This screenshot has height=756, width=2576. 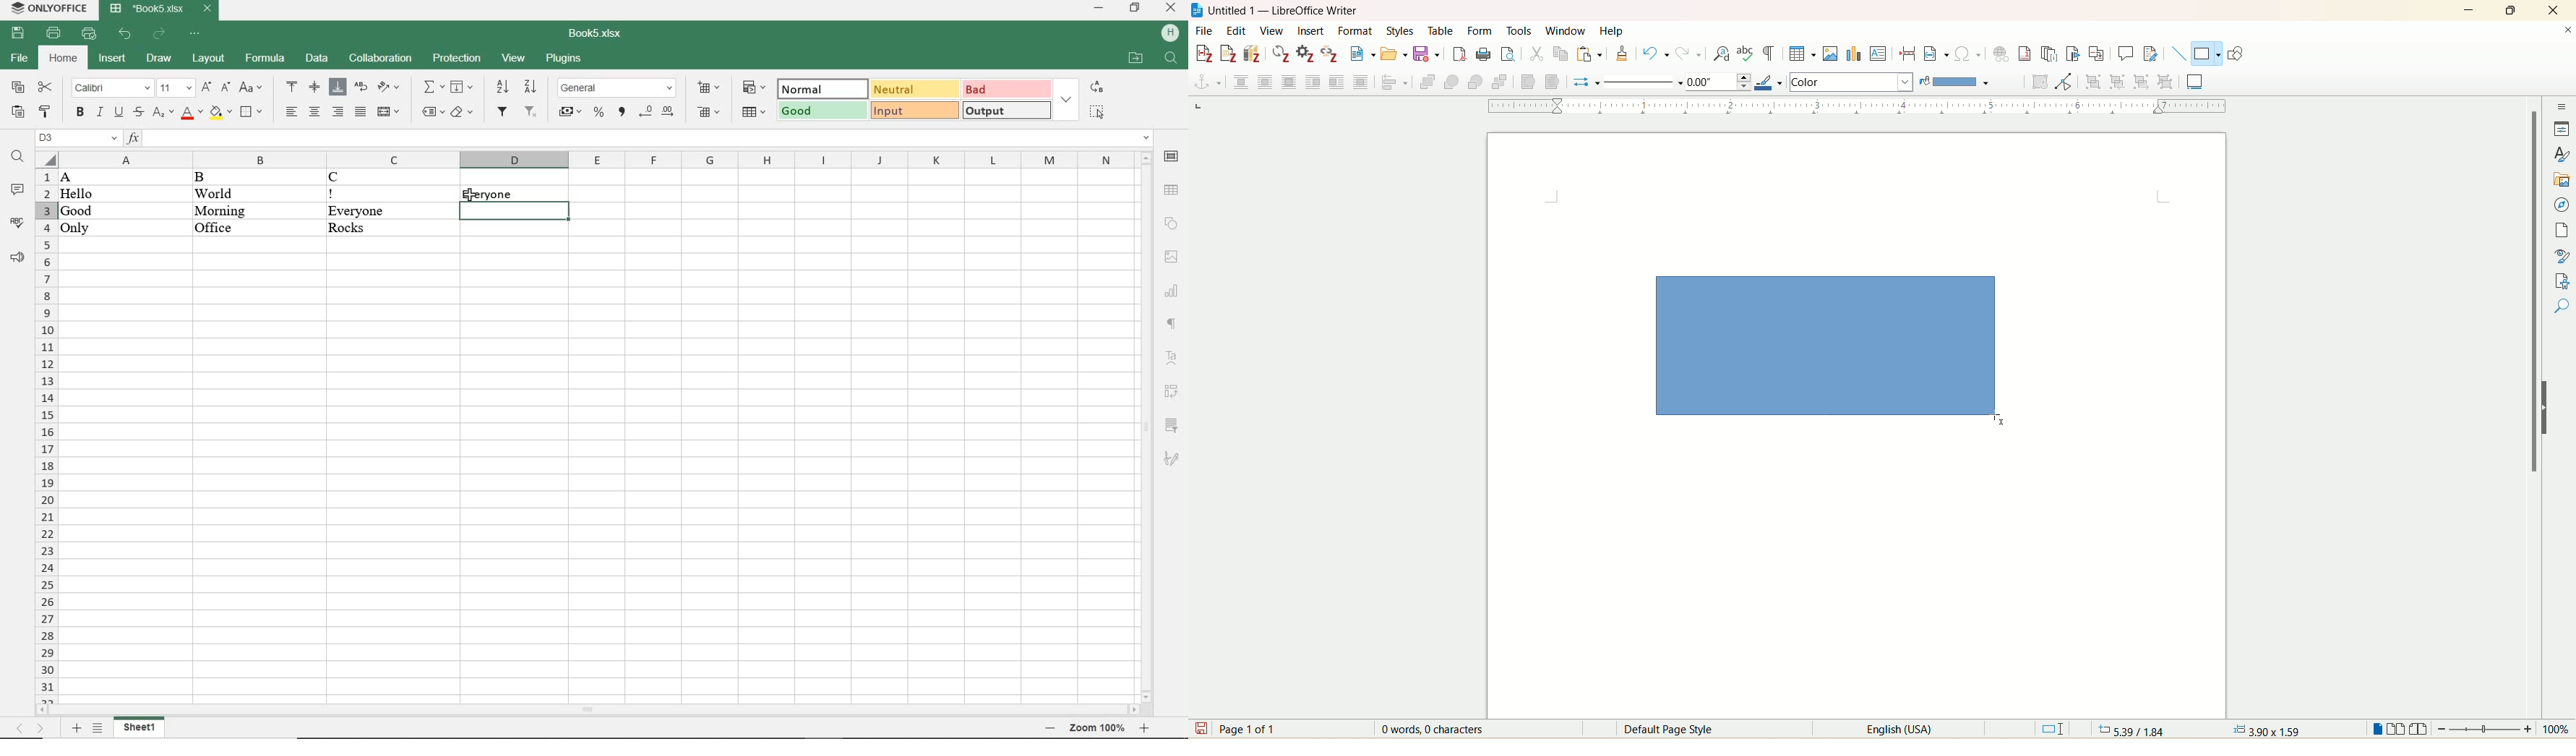 What do you see at coordinates (1851, 82) in the screenshot?
I see `area style` at bounding box center [1851, 82].